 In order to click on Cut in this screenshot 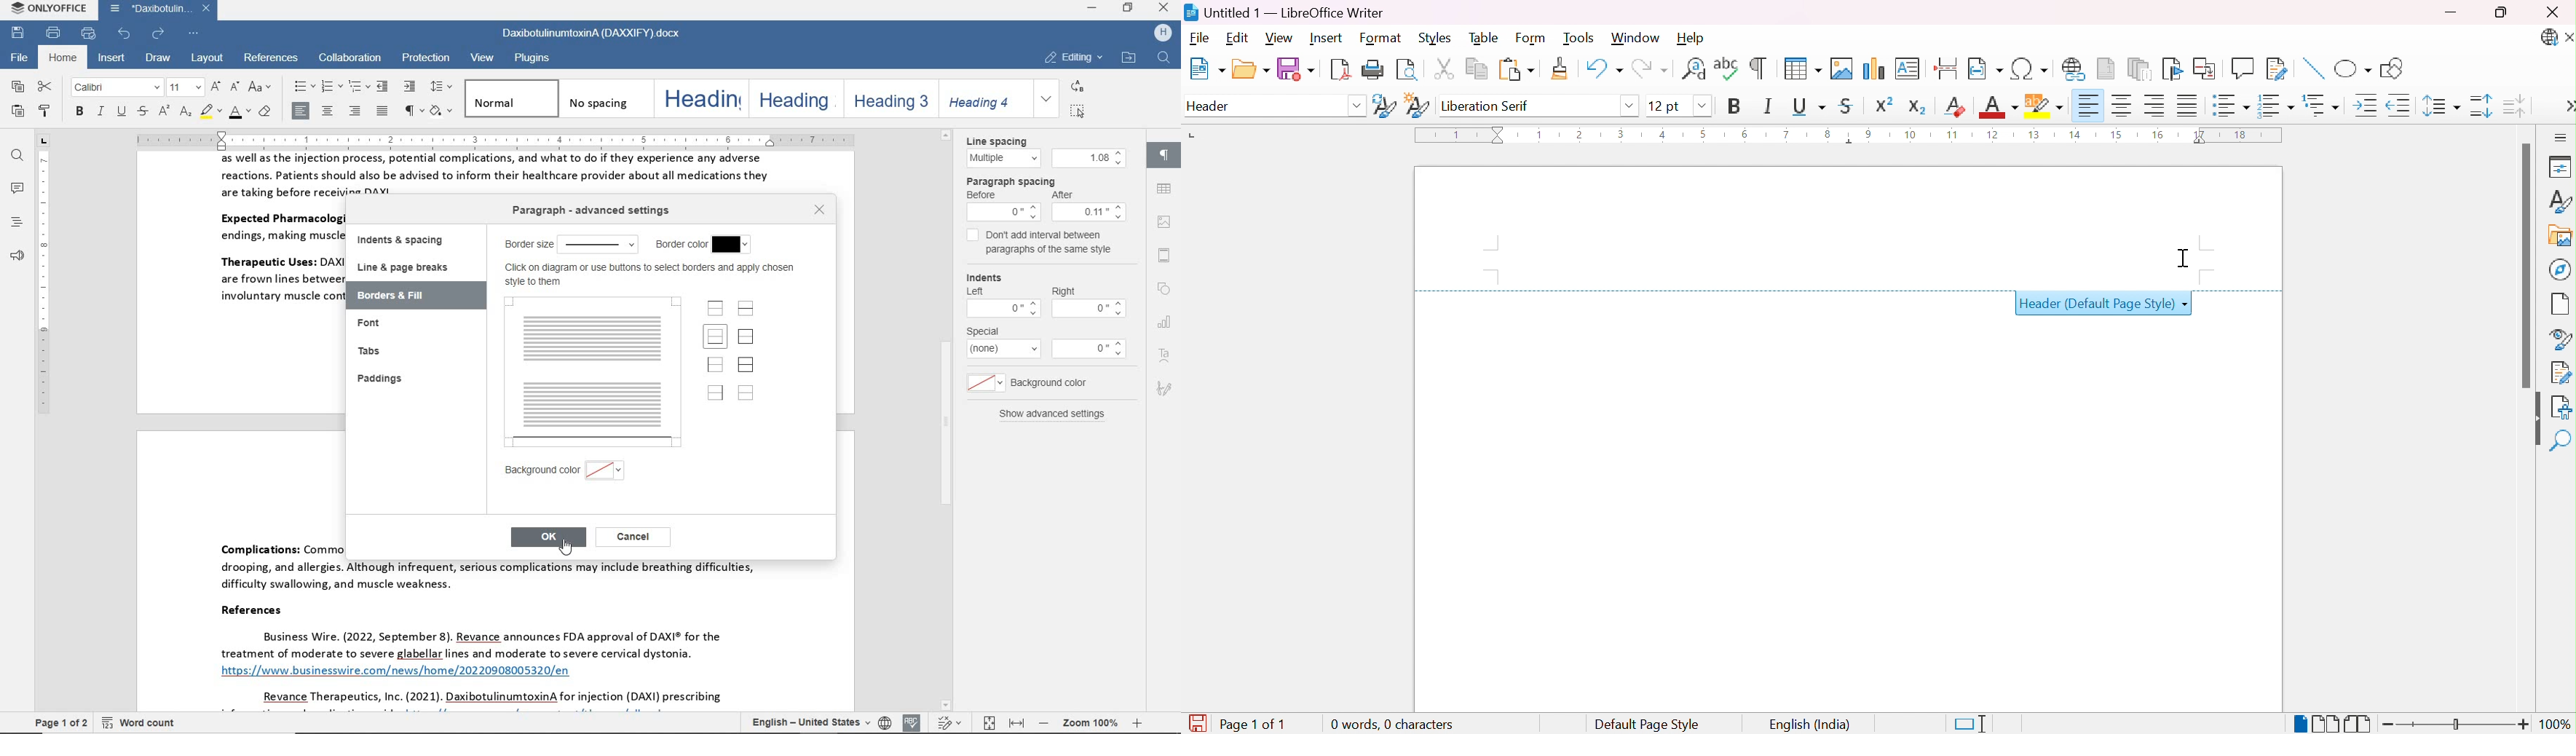, I will do `click(1446, 67)`.